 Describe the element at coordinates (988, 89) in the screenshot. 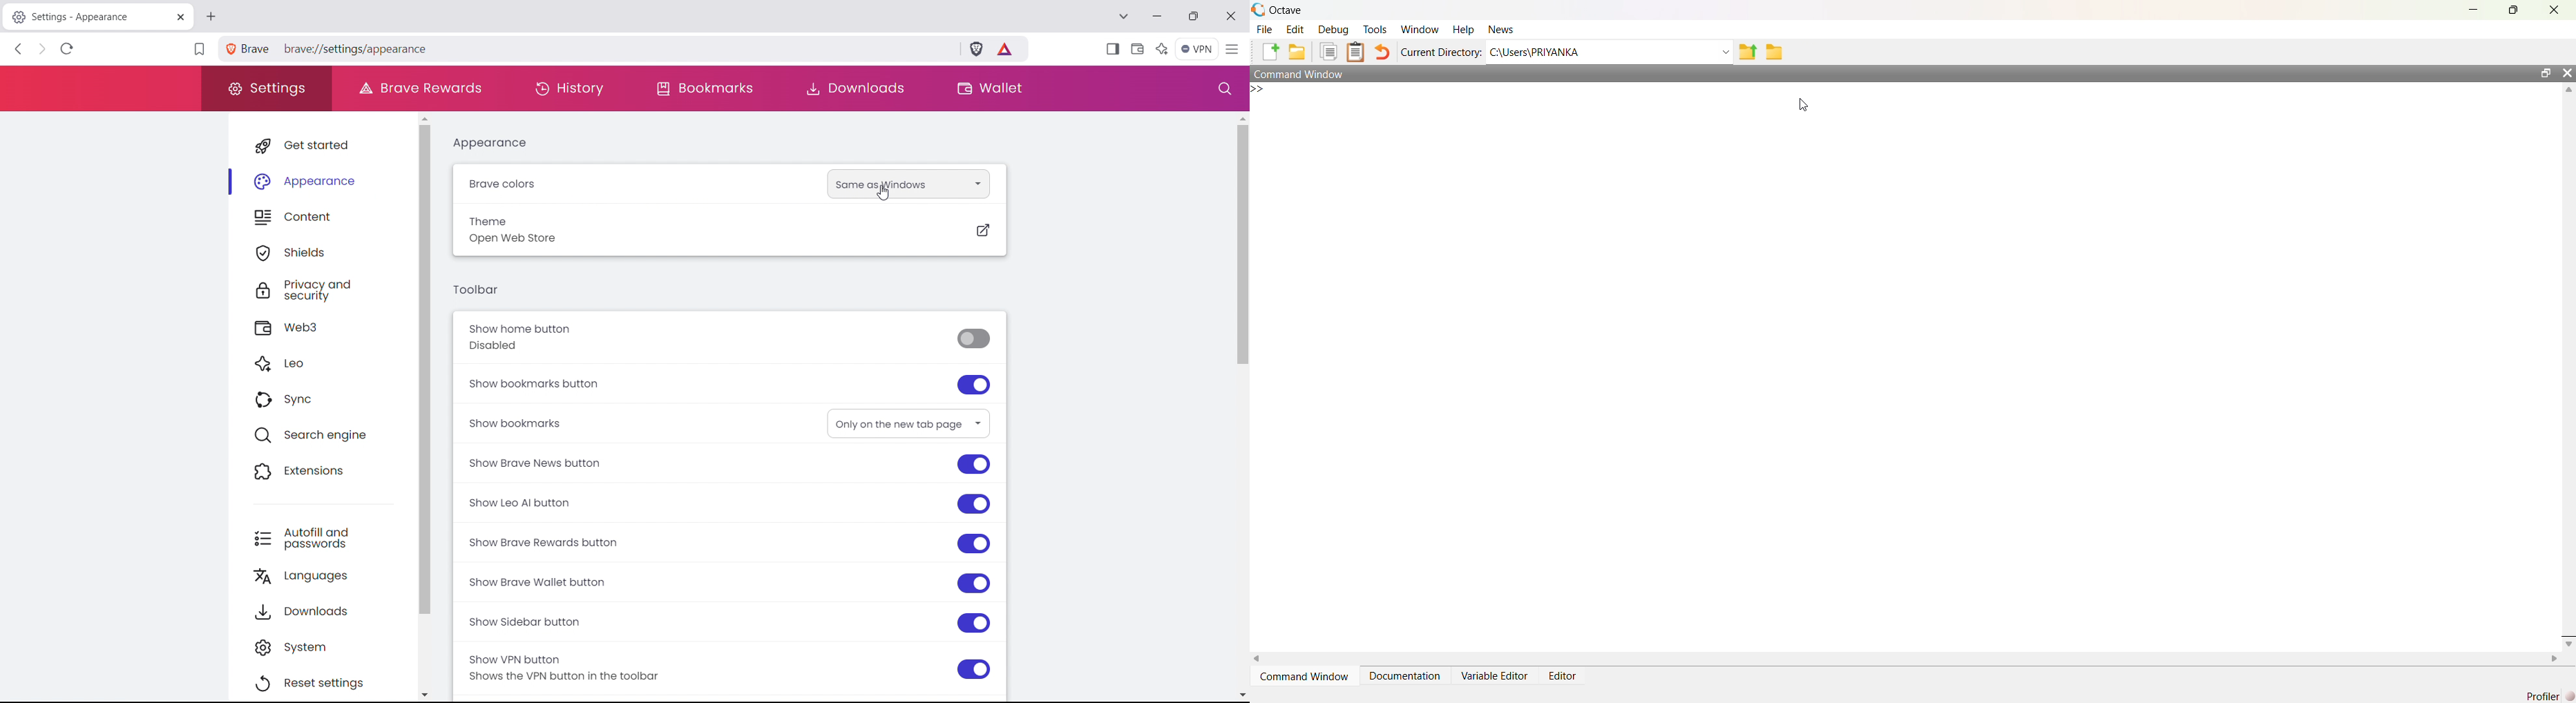

I see `wallet` at that location.